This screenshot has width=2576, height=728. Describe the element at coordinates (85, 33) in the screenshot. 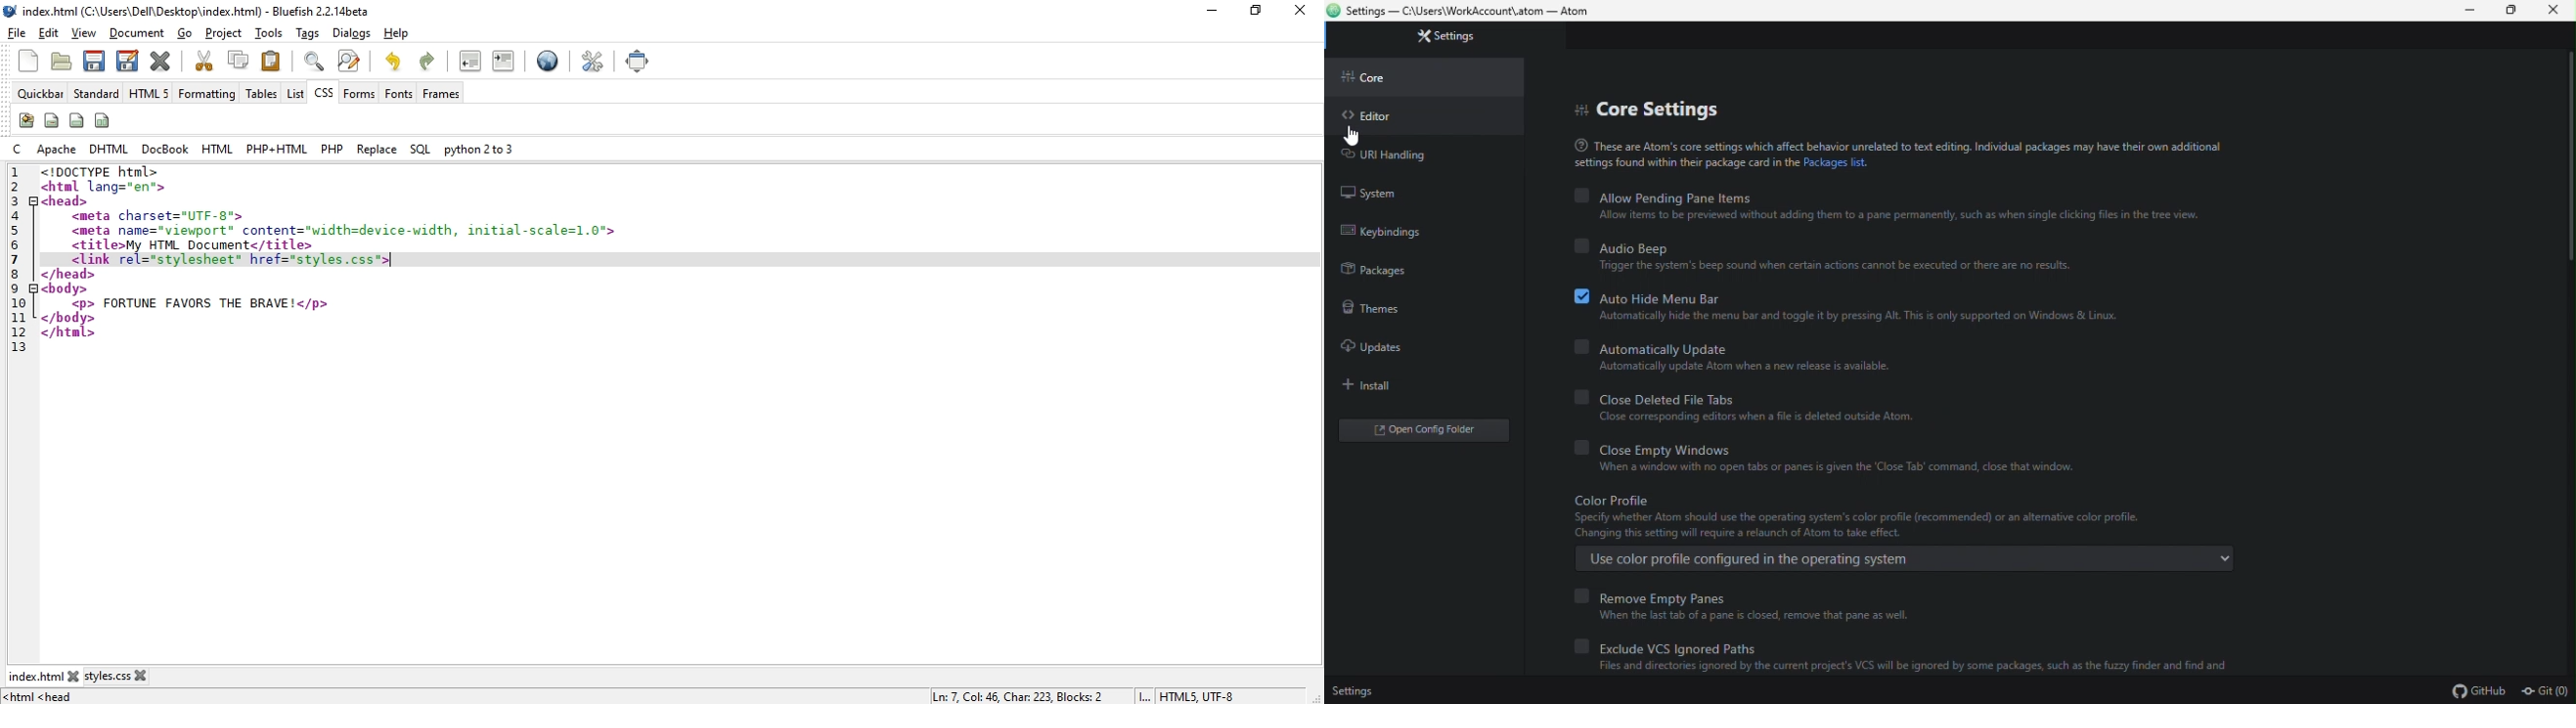

I see `view` at that location.